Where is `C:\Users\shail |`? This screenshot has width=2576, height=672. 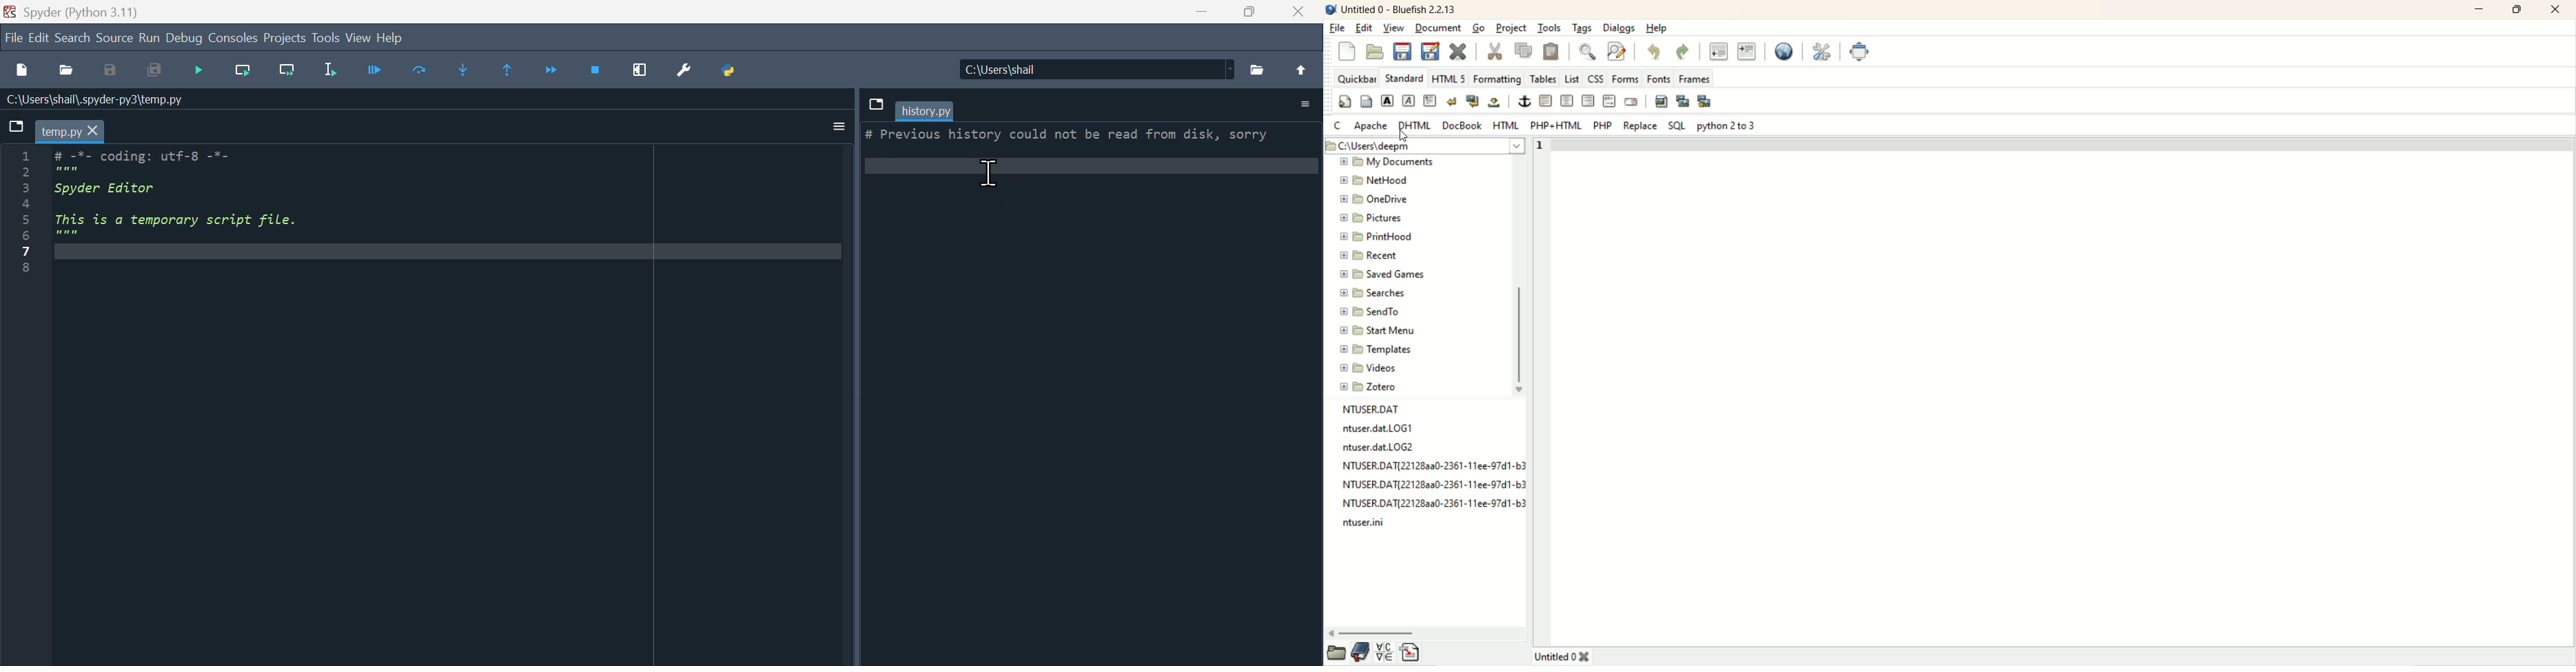 C:\Users\shail | is located at coordinates (1094, 69).